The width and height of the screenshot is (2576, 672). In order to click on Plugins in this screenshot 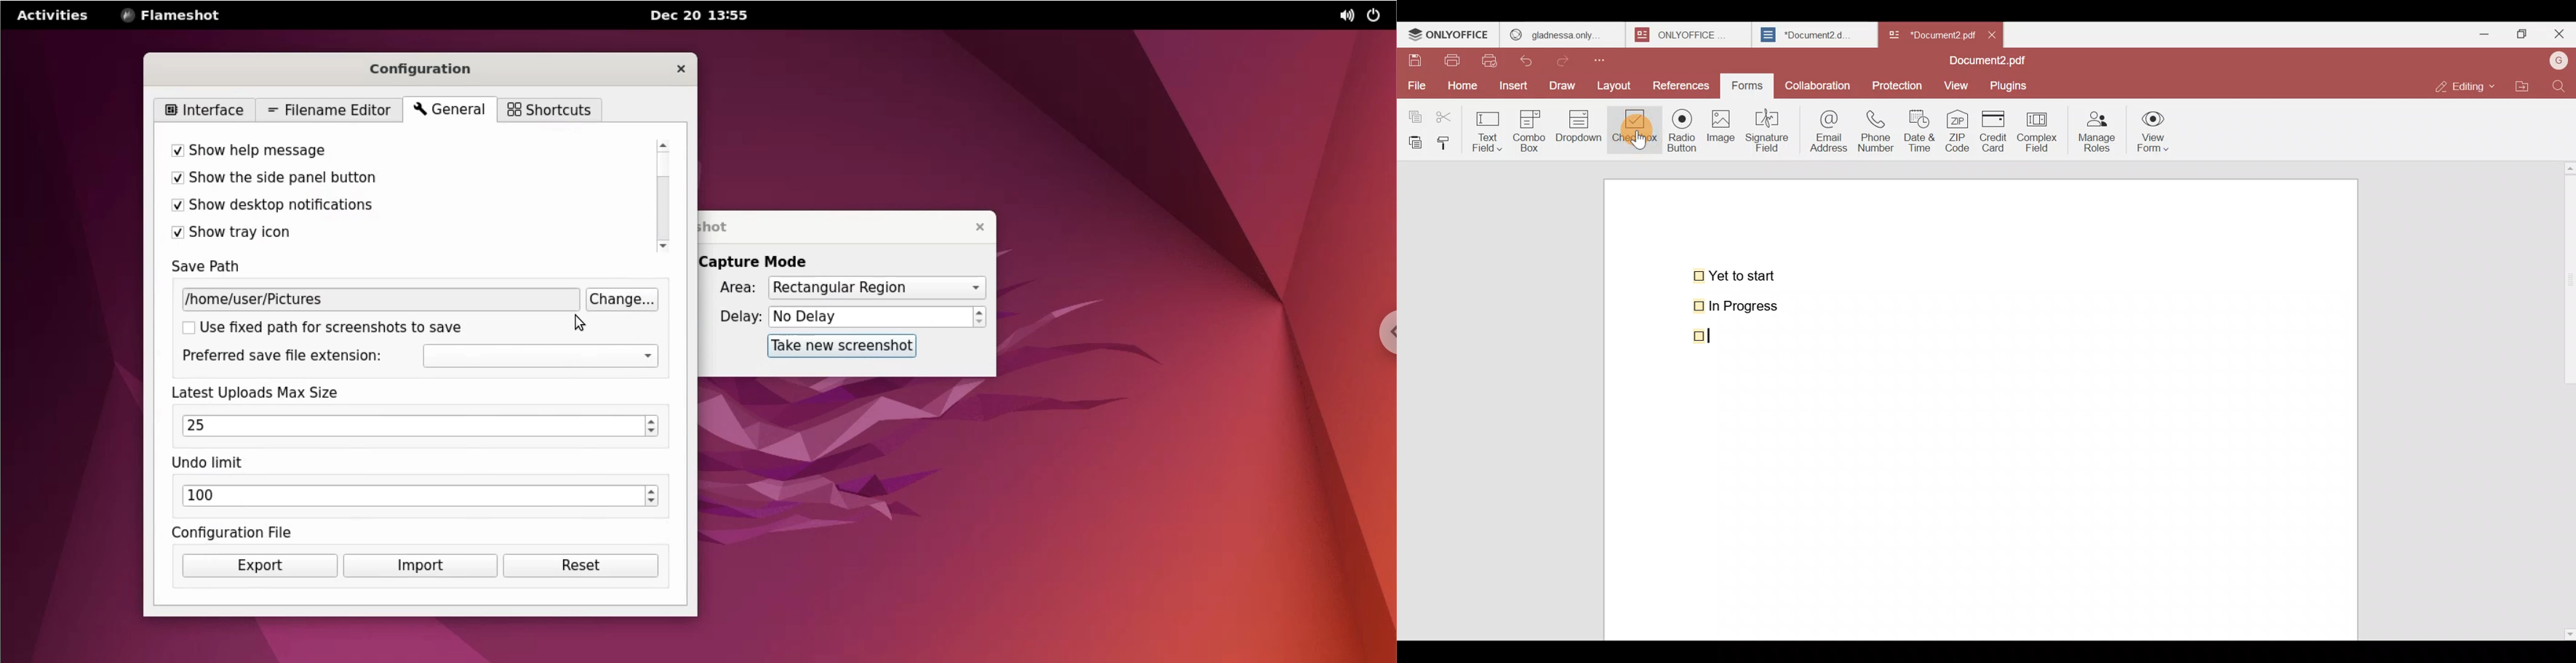, I will do `click(2014, 86)`.